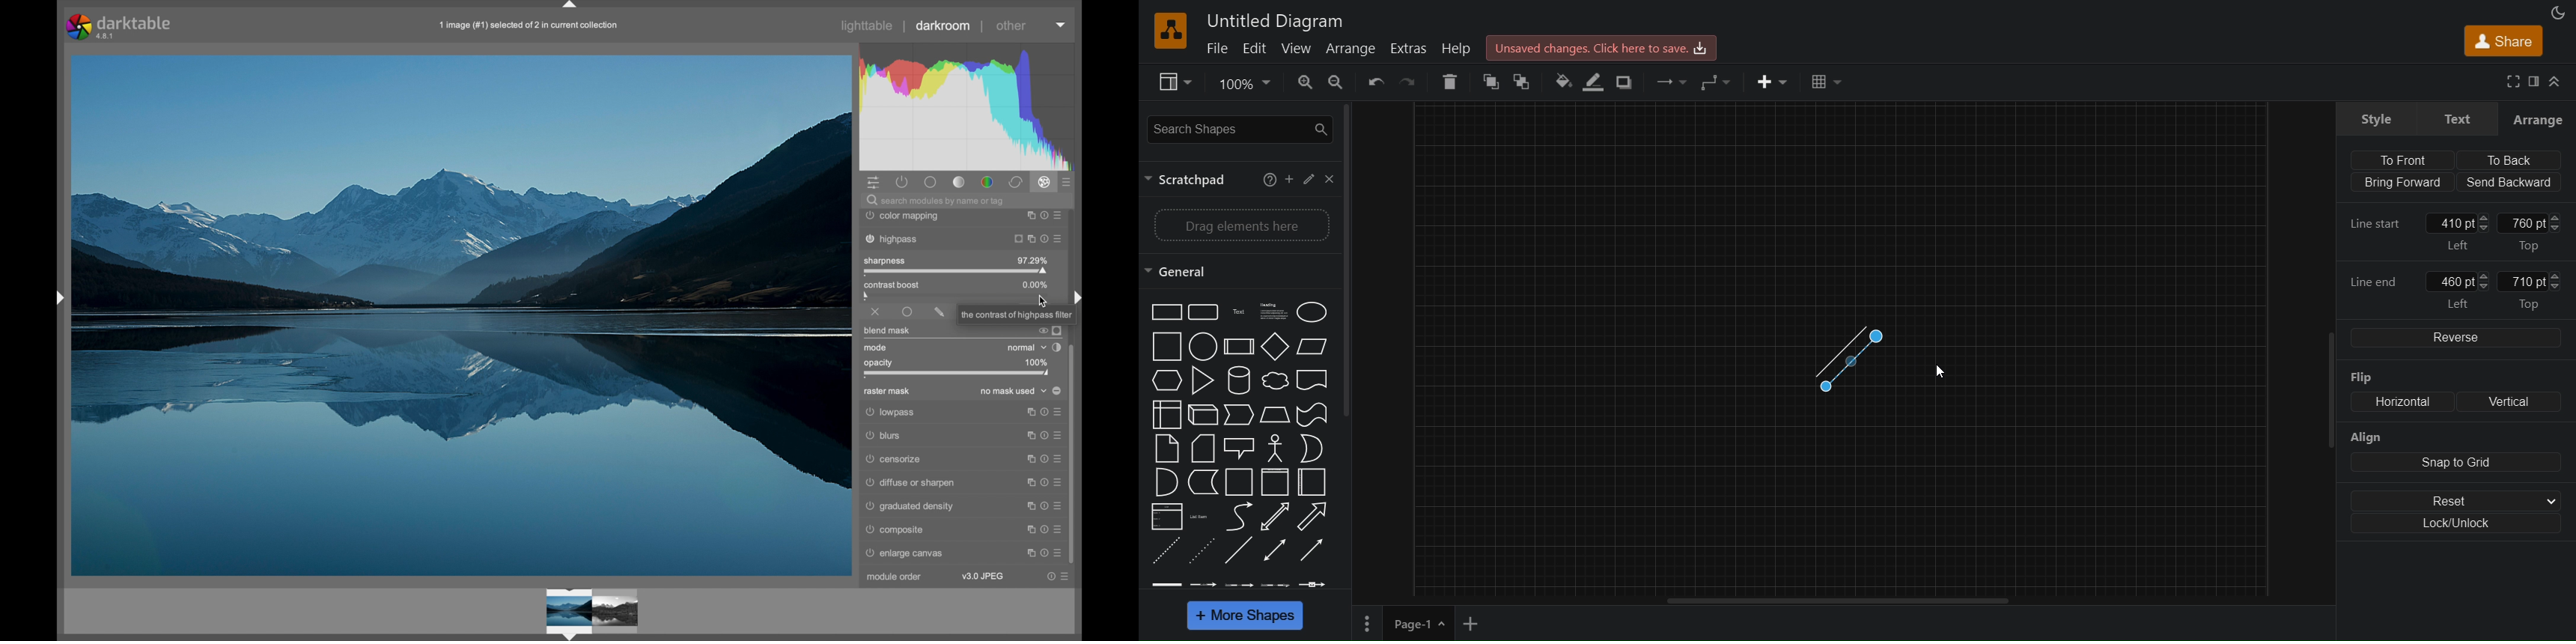 The image size is (2576, 644). Describe the element at coordinates (1273, 517) in the screenshot. I see `Bidirectional arrow` at that location.